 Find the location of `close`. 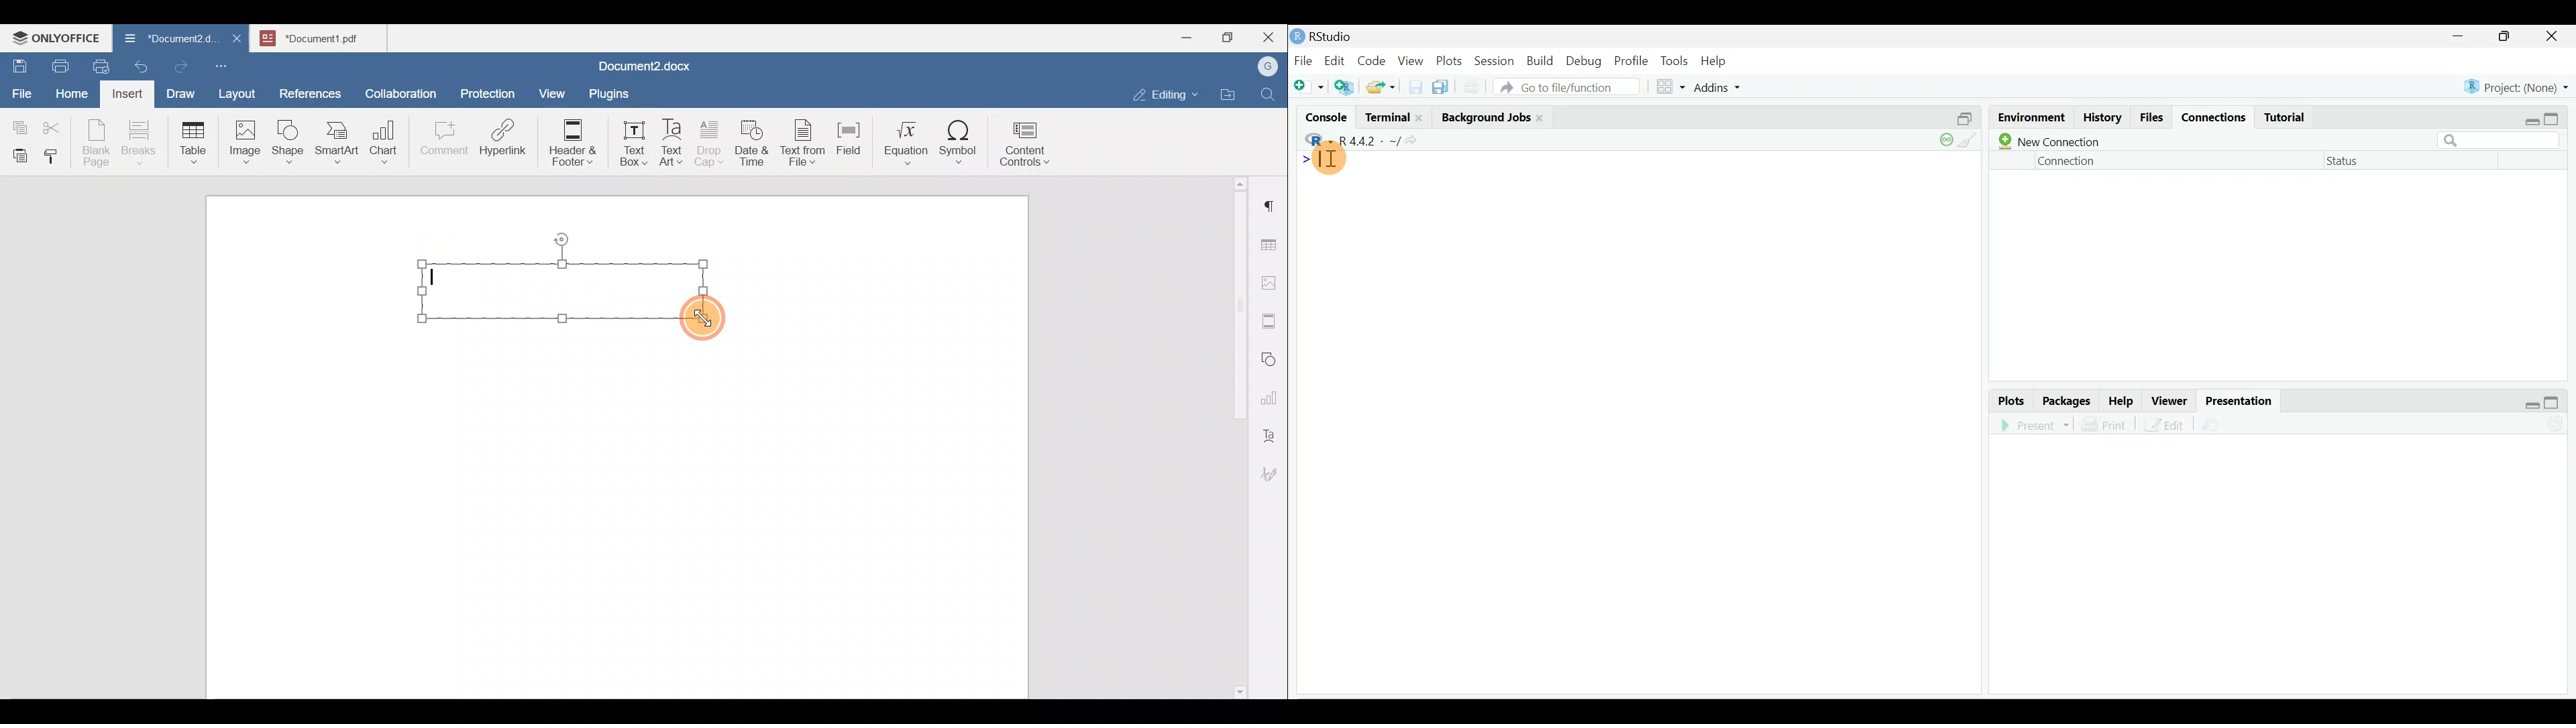

close is located at coordinates (2557, 36).